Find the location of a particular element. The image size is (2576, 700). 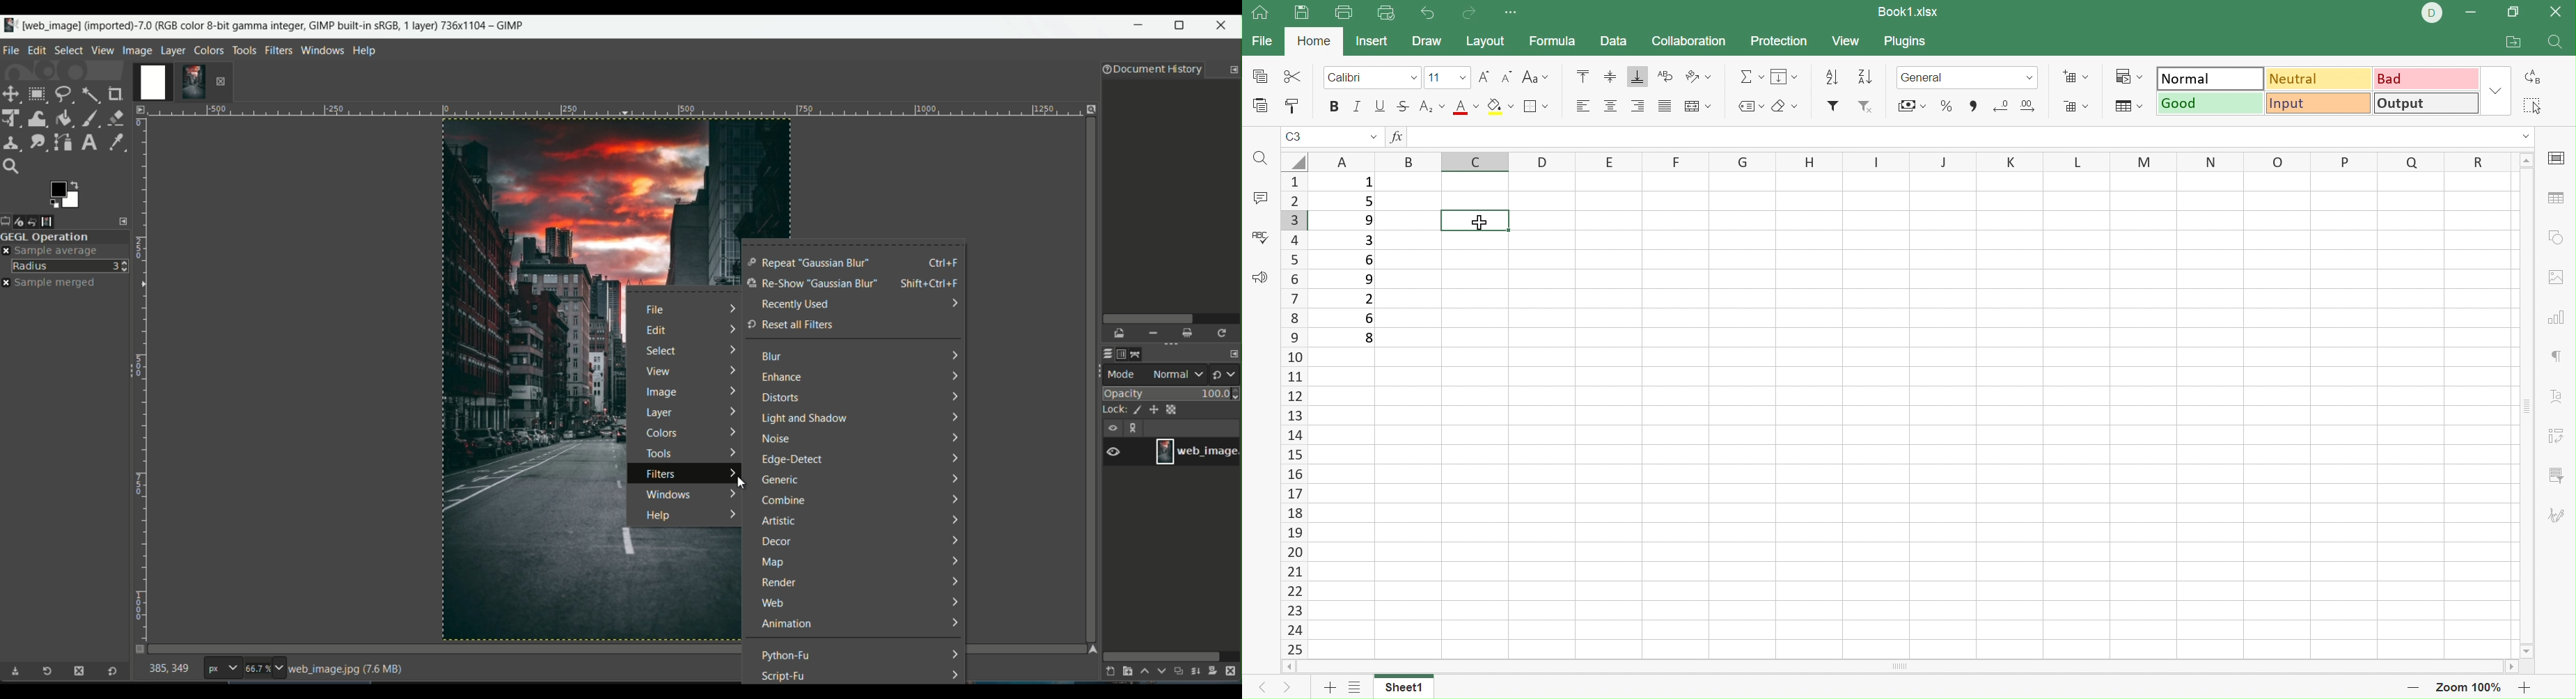

Increment font size is located at coordinates (1483, 77).